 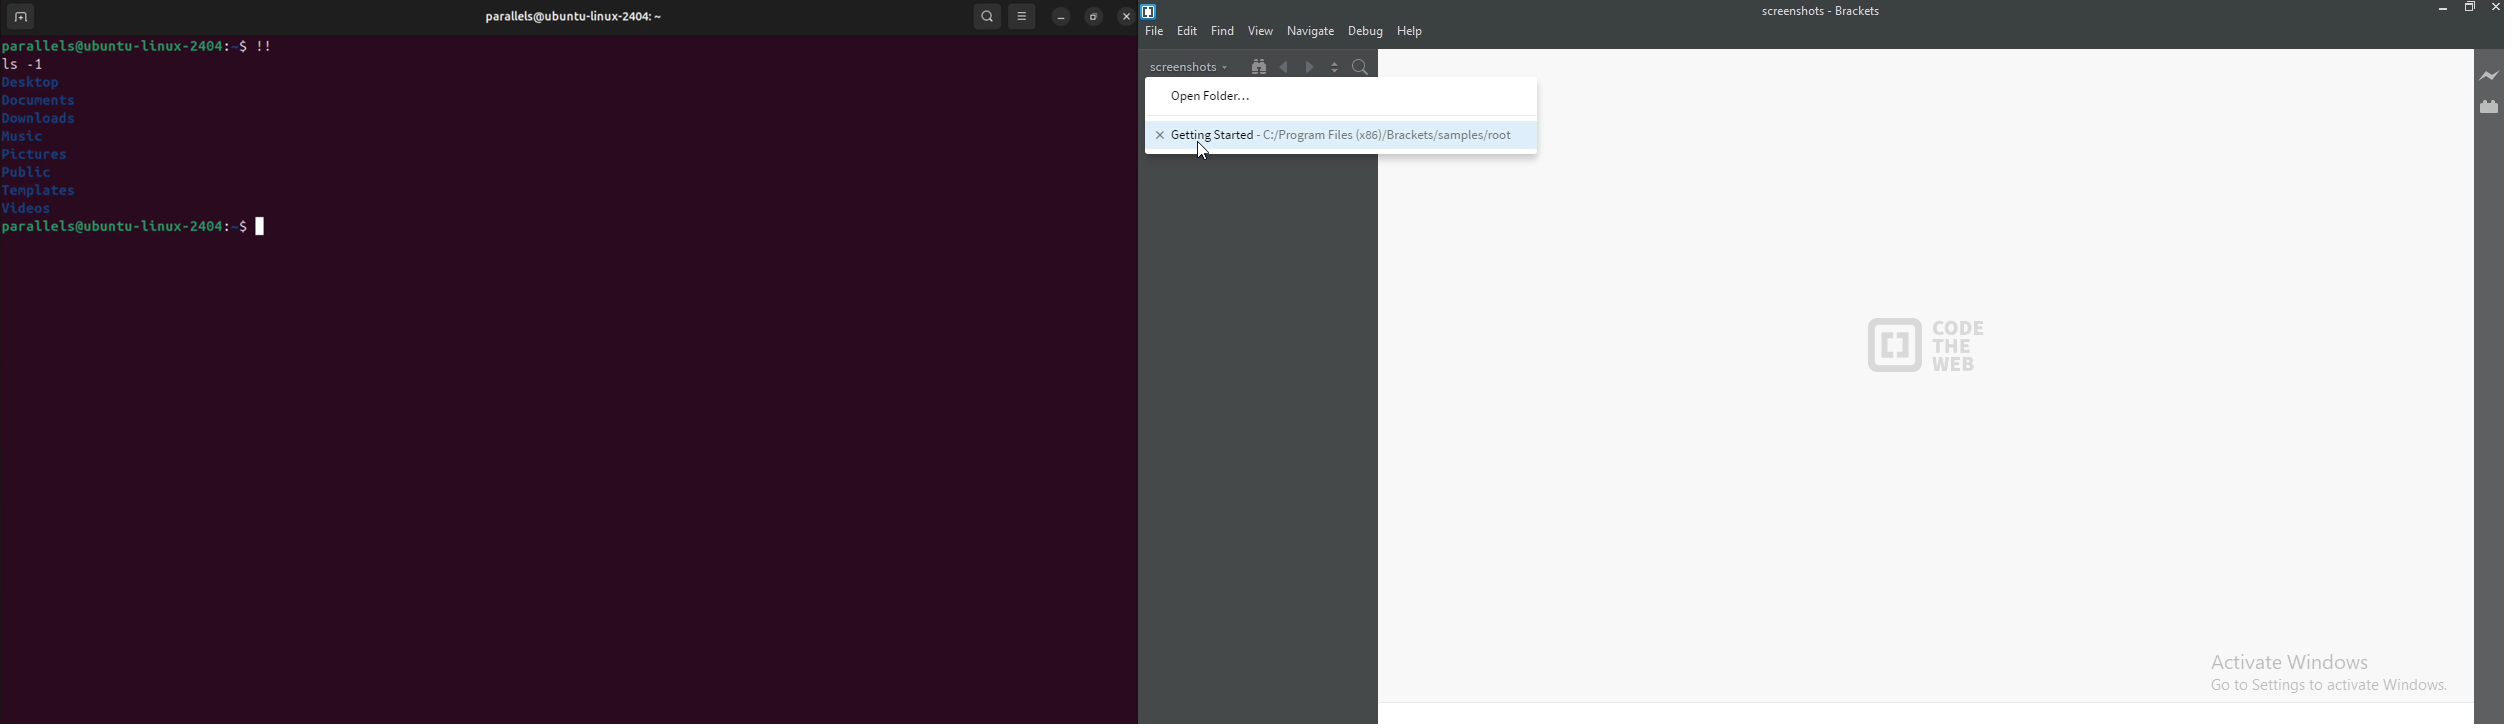 What do you see at coordinates (1262, 31) in the screenshot?
I see `view` at bounding box center [1262, 31].